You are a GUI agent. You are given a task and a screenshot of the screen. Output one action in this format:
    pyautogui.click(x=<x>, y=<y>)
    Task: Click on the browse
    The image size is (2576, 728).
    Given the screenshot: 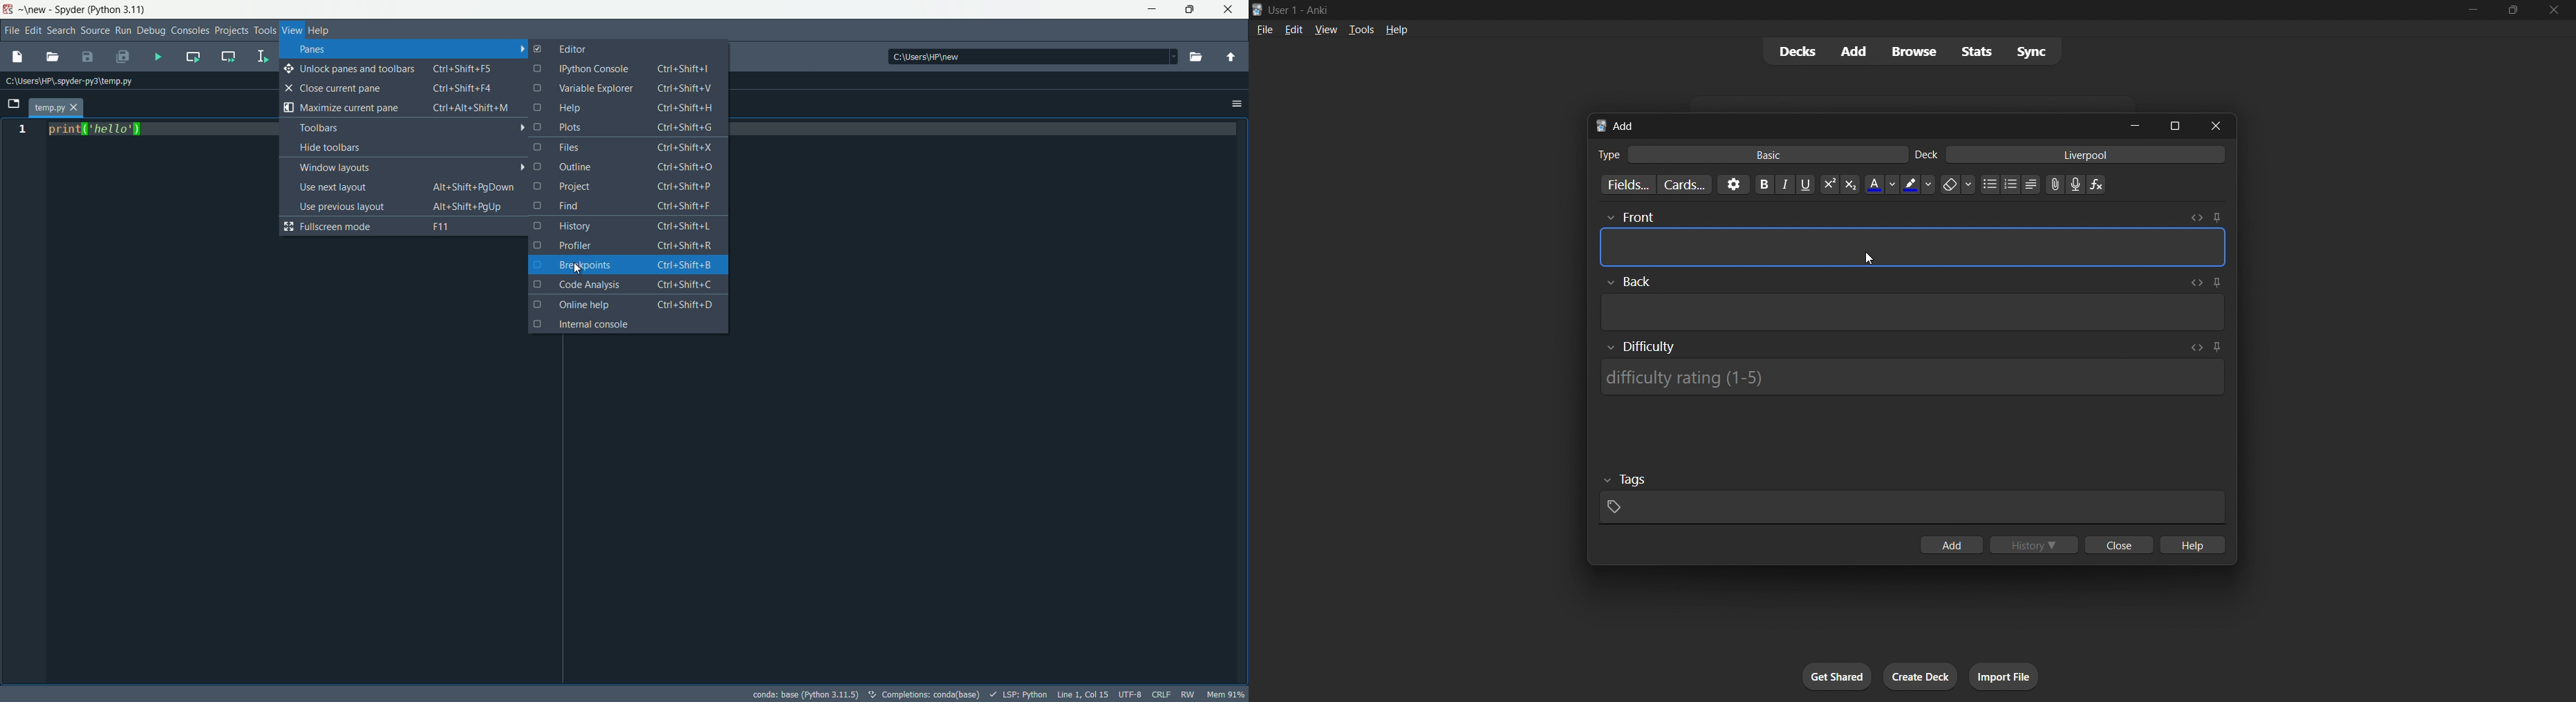 What is the action you would take?
    pyautogui.click(x=1914, y=51)
    